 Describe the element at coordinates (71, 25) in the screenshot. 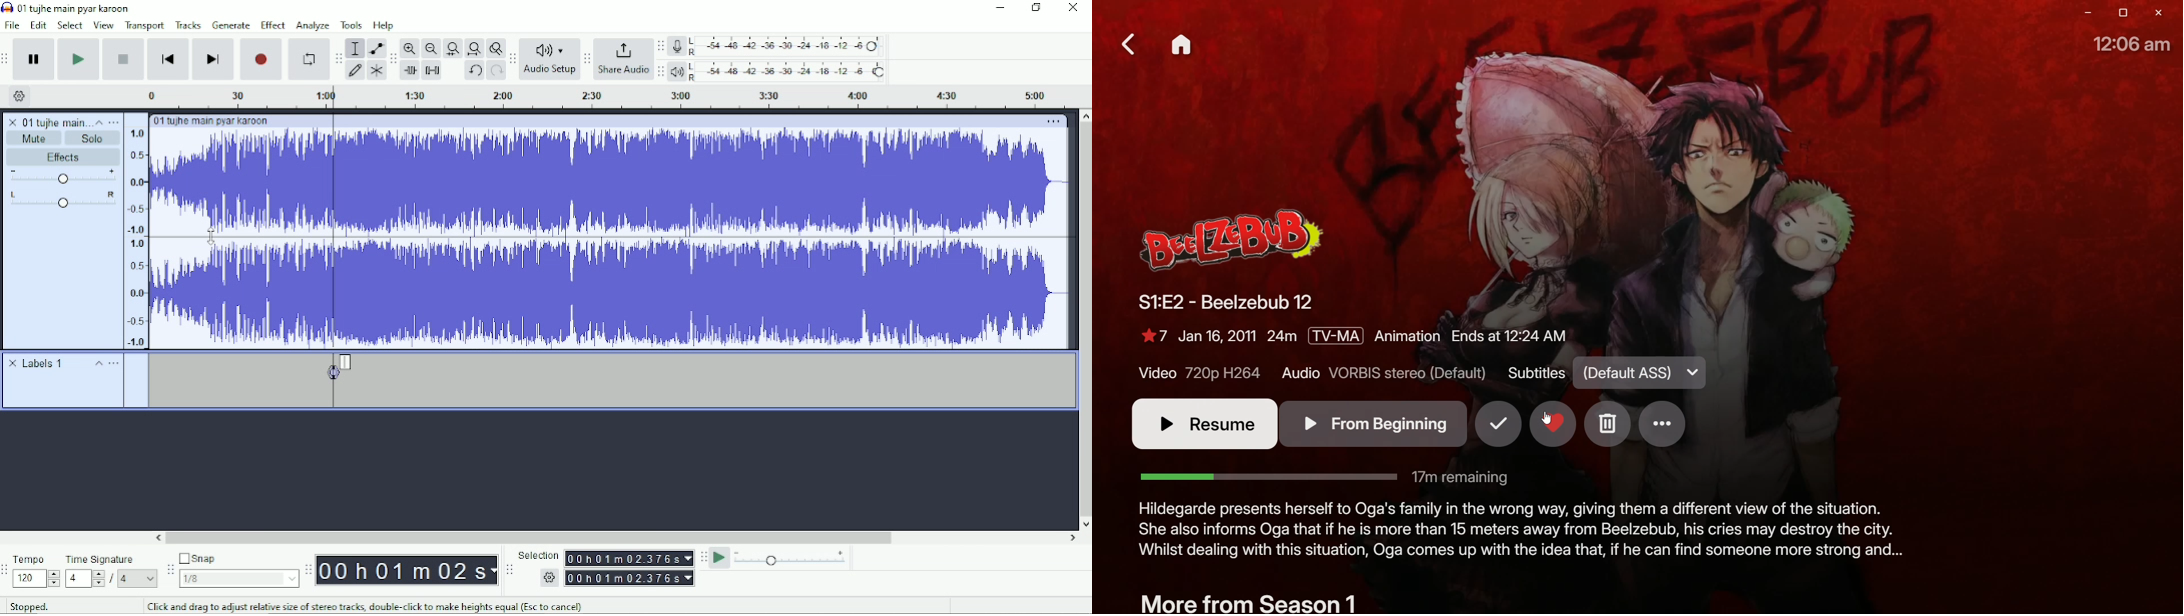

I see `Select` at that location.